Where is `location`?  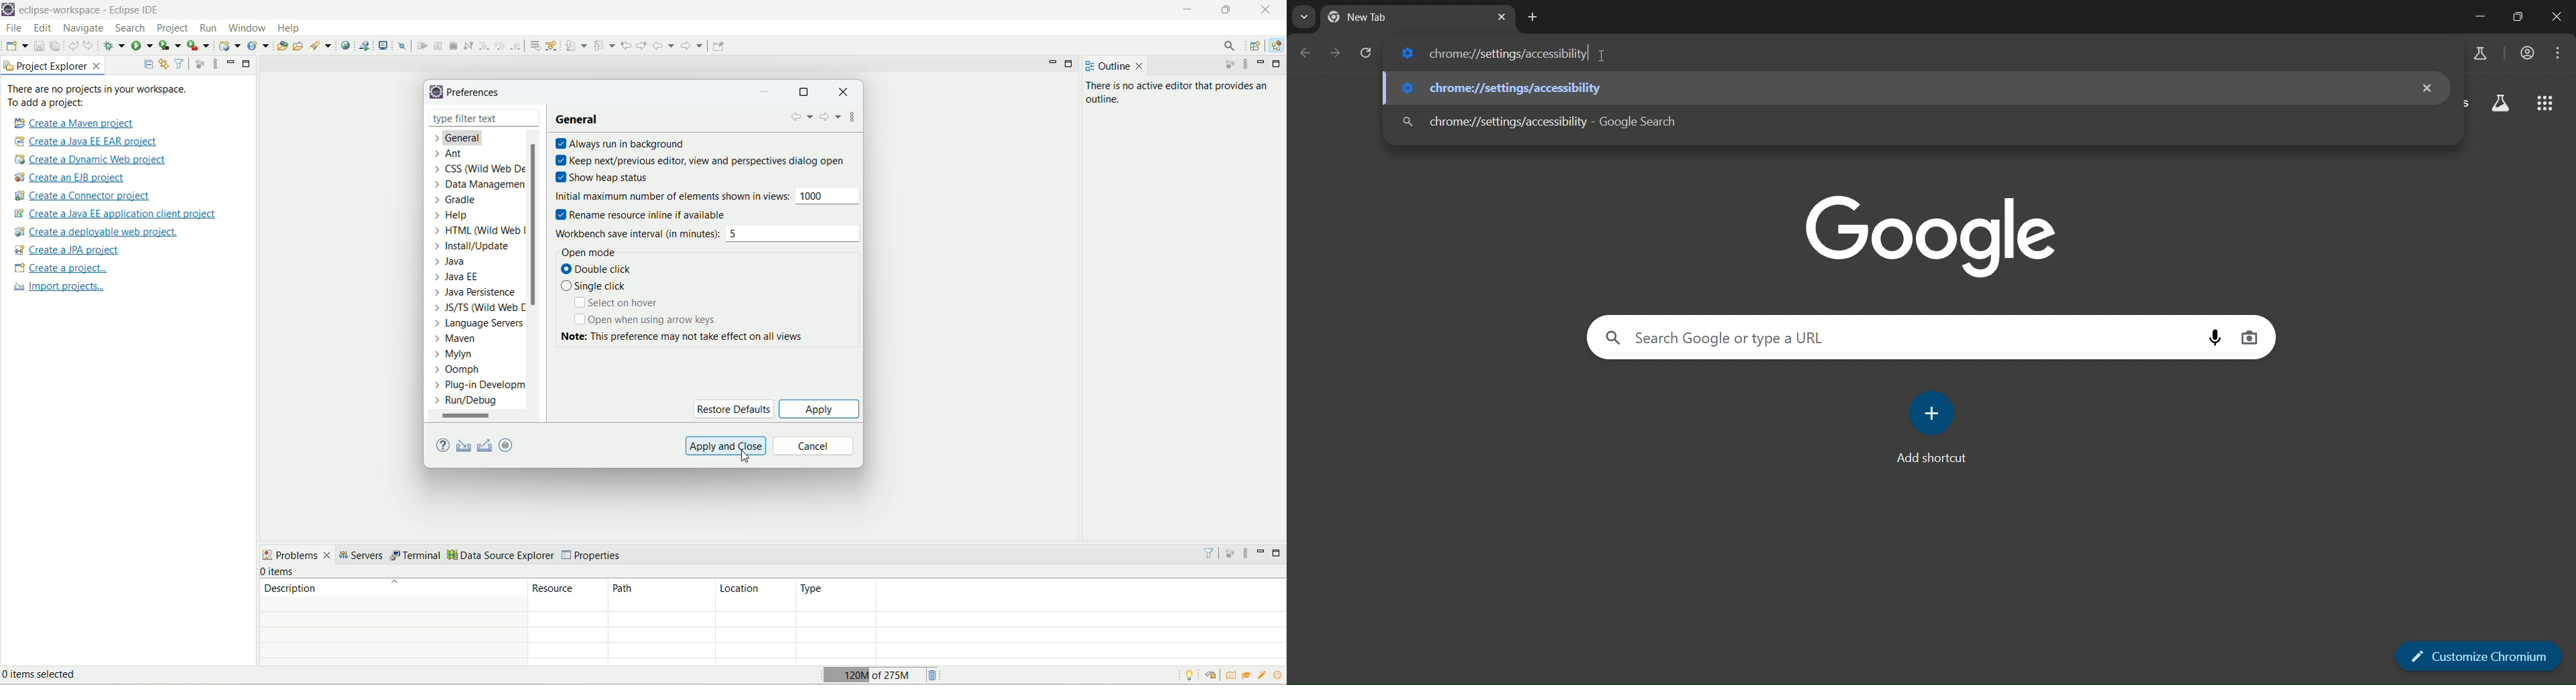
location is located at coordinates (753, 596).